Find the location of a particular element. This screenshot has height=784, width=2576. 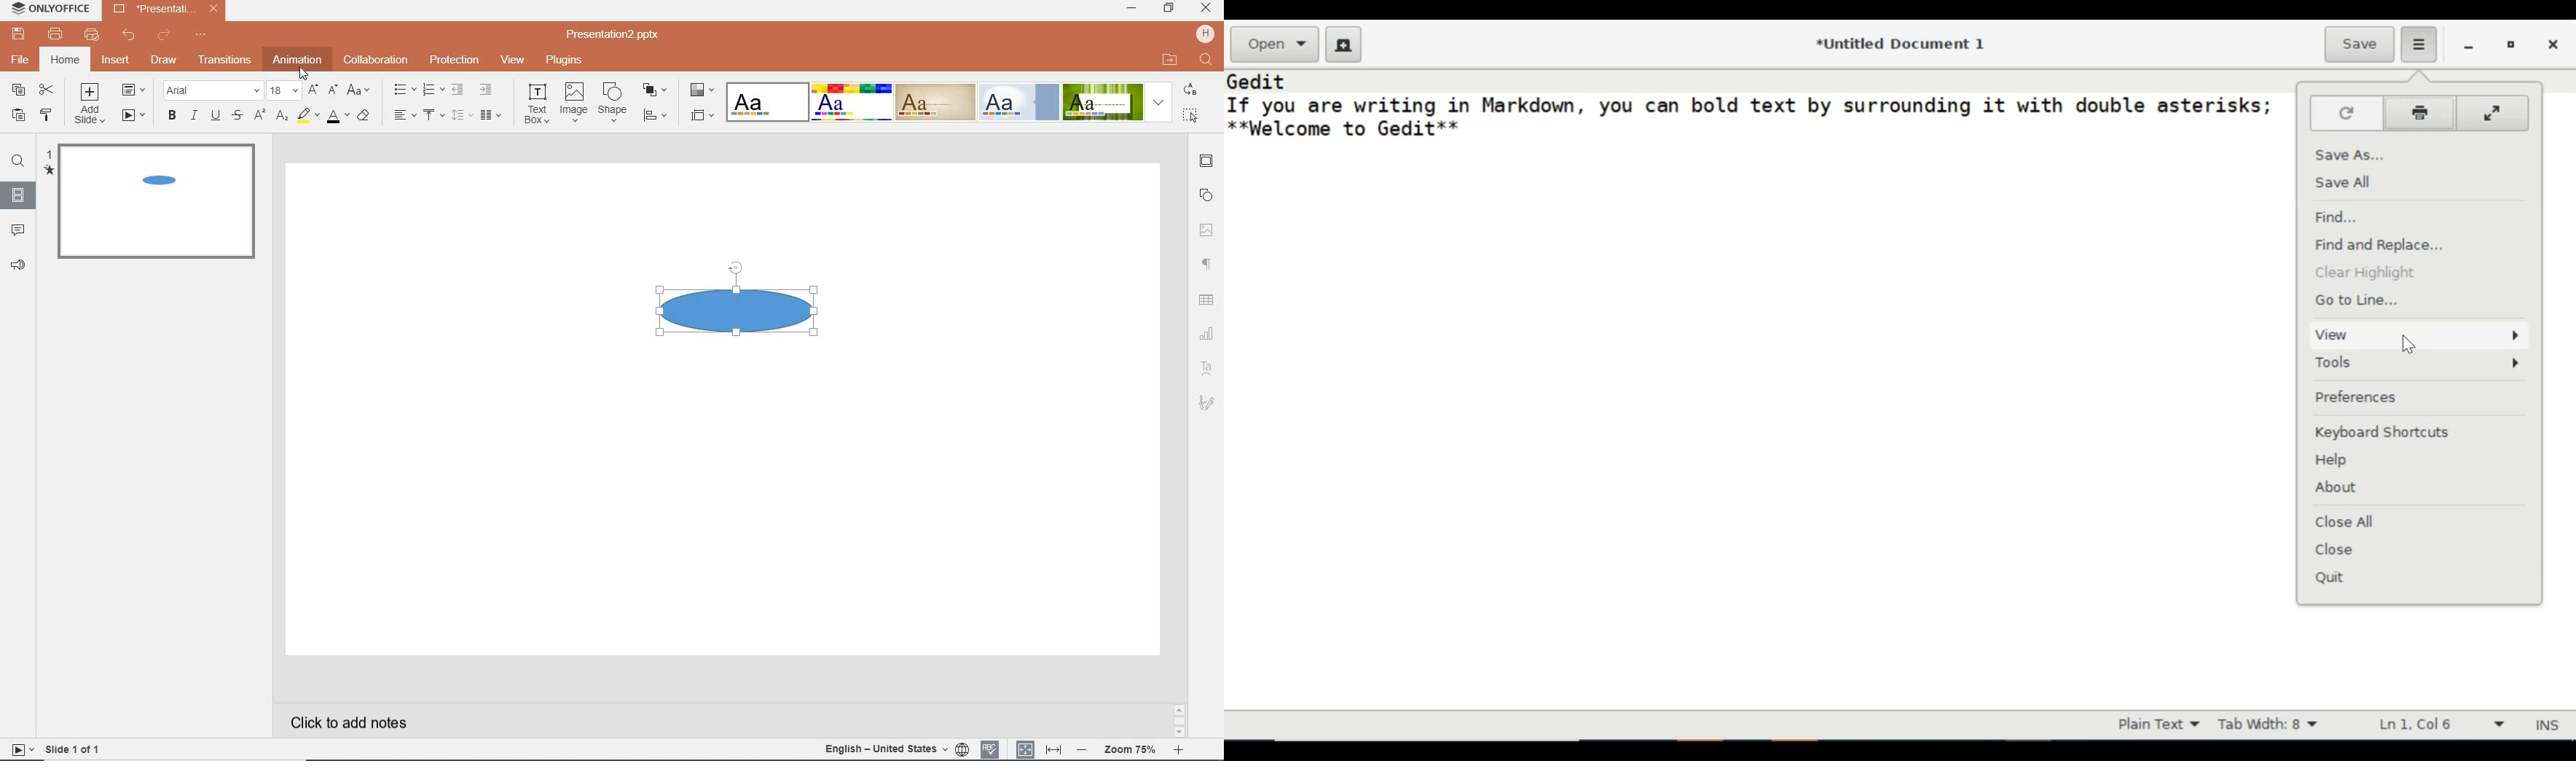

file is located at coordinates (20, 61).